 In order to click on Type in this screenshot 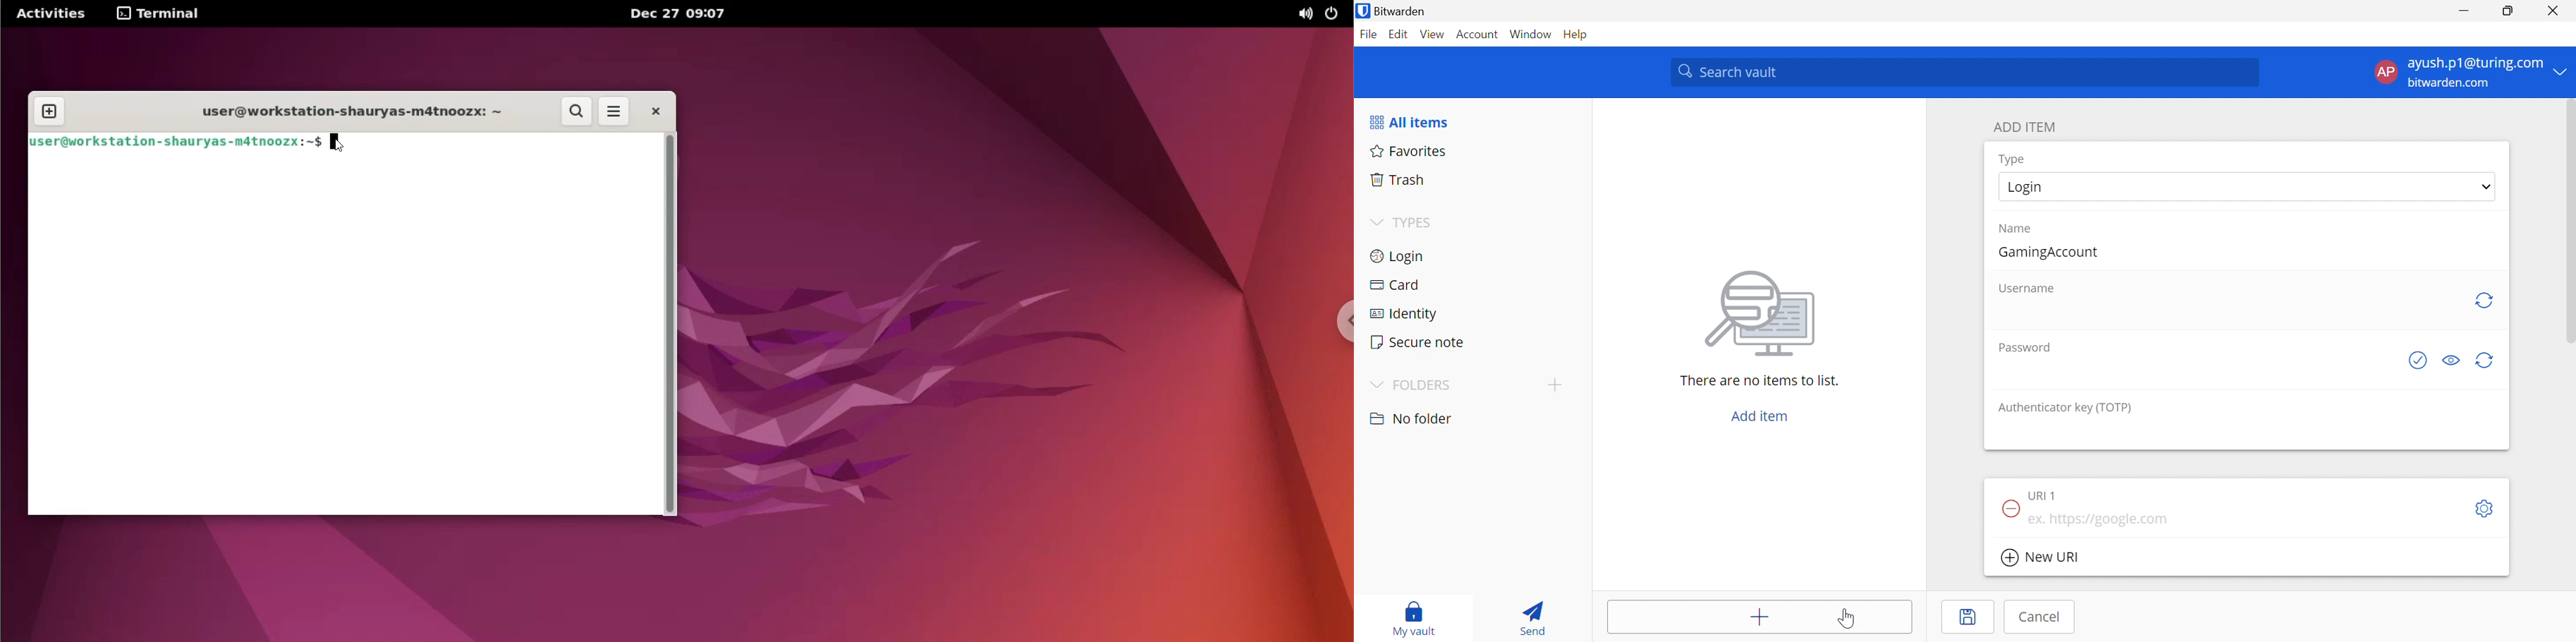, I will do `click(2016, 159)`.